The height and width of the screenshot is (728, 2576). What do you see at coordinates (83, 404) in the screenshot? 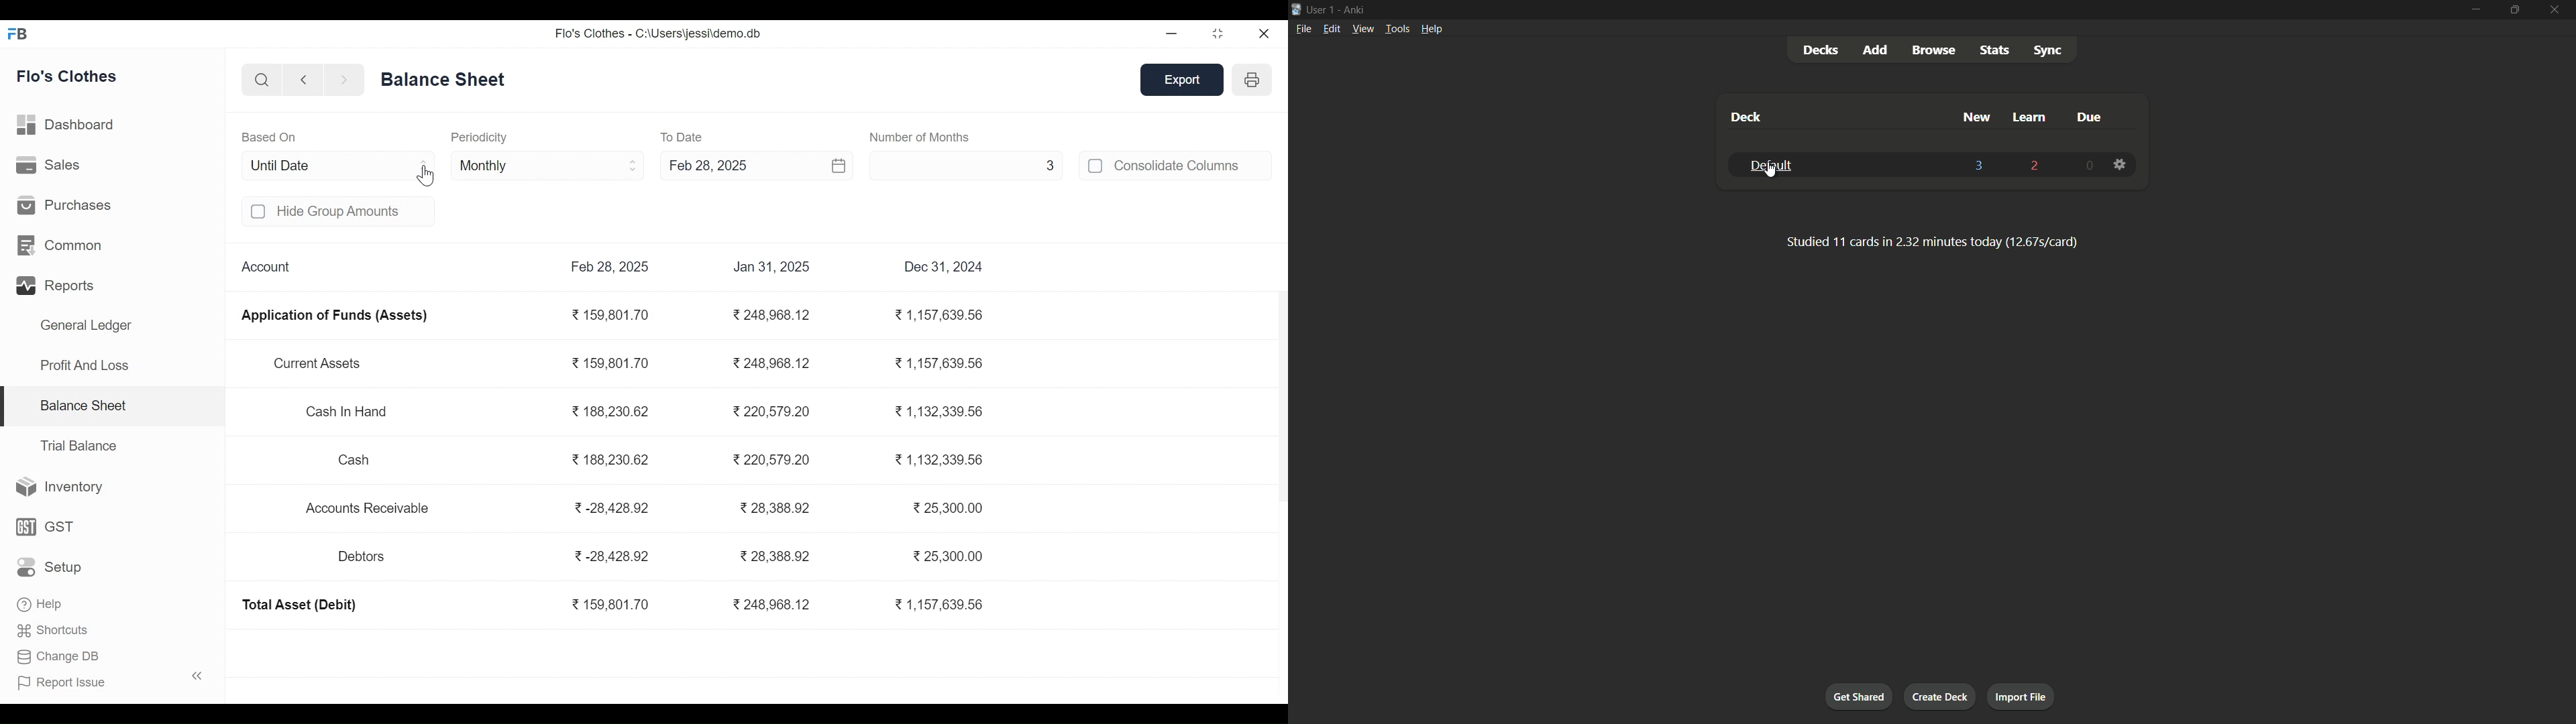
I see `Balance Sheet` at bounding box center [83, 404].